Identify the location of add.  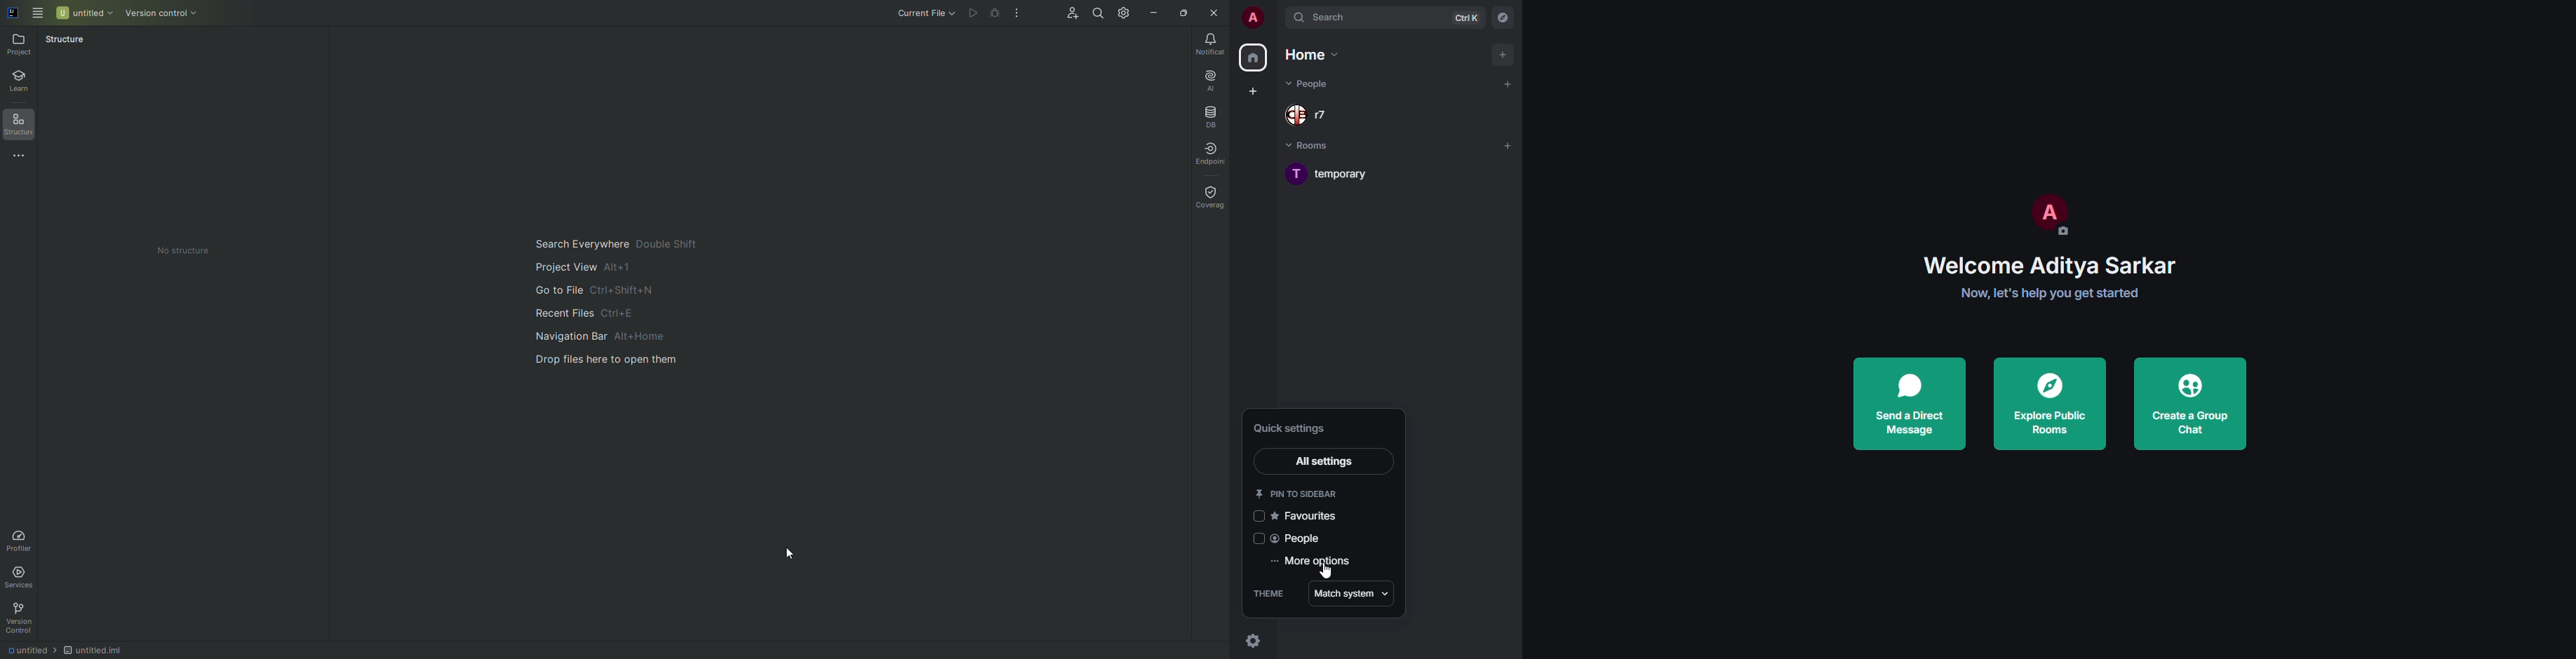
(1509, 144).